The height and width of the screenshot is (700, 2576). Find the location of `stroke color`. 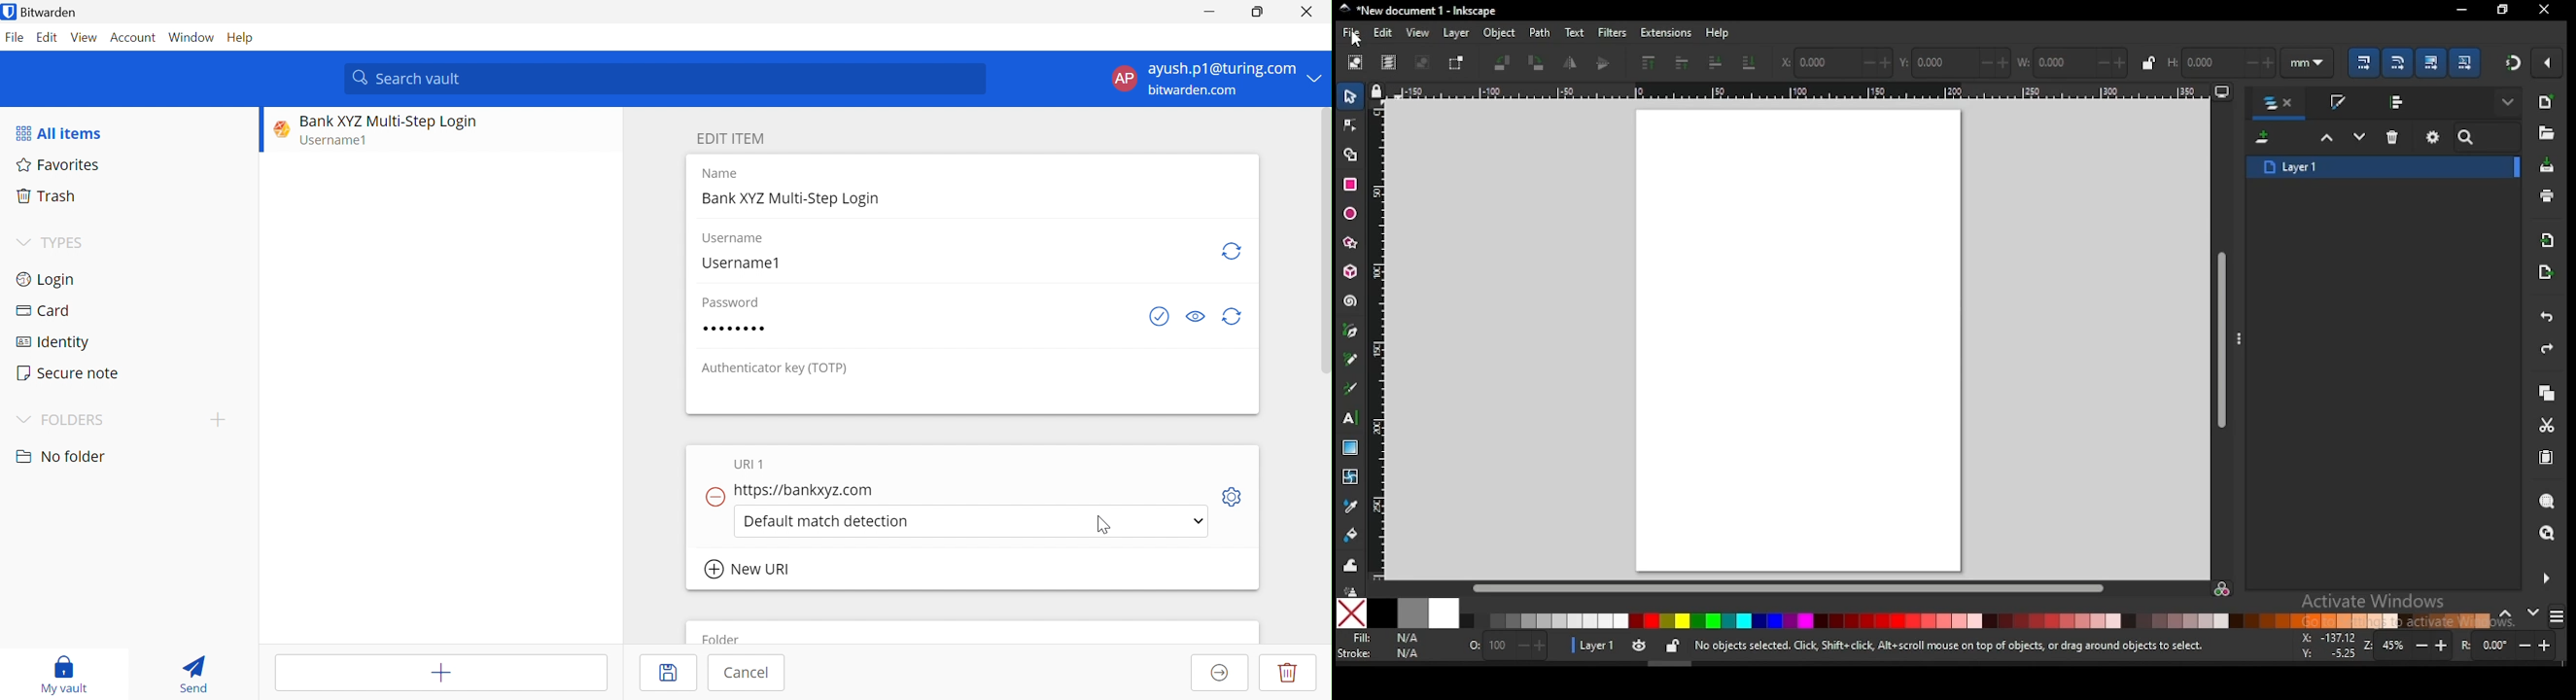

stroke color is located at coordinates (1379, 652).